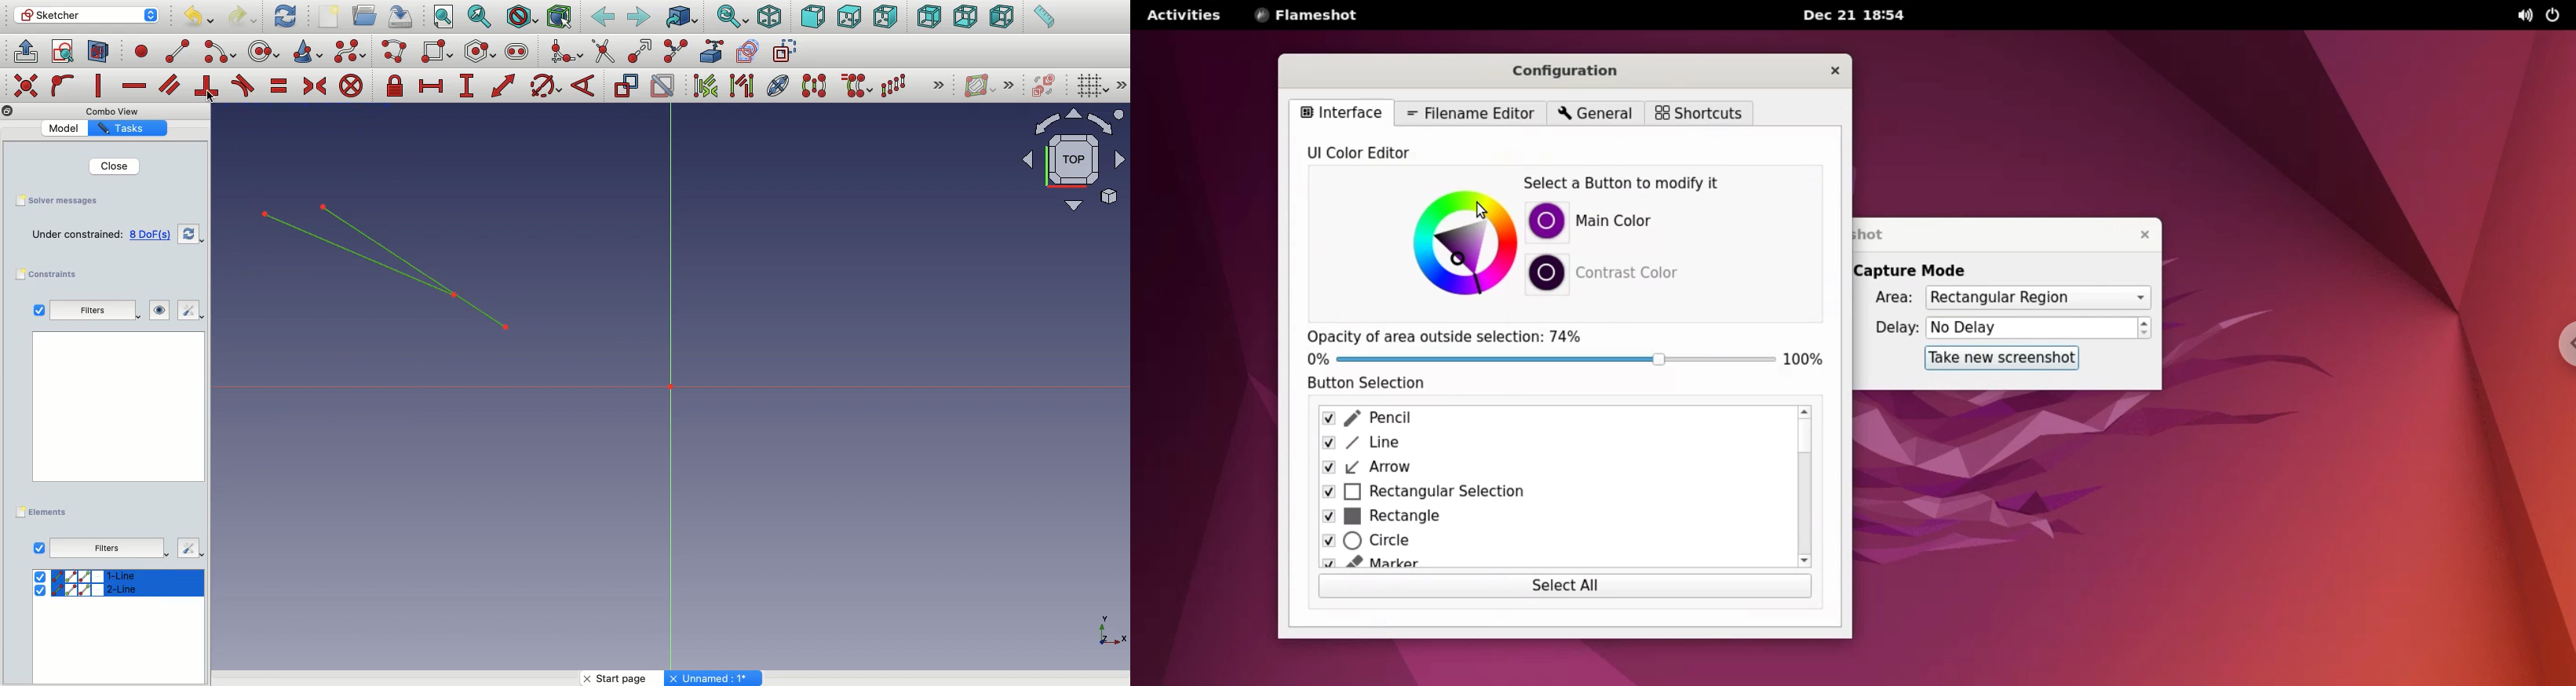 The height and width of the screenshot is (700, 2576). Describe the element at coordinates (65, 202) in the screenshot. I see `Save` at that location.